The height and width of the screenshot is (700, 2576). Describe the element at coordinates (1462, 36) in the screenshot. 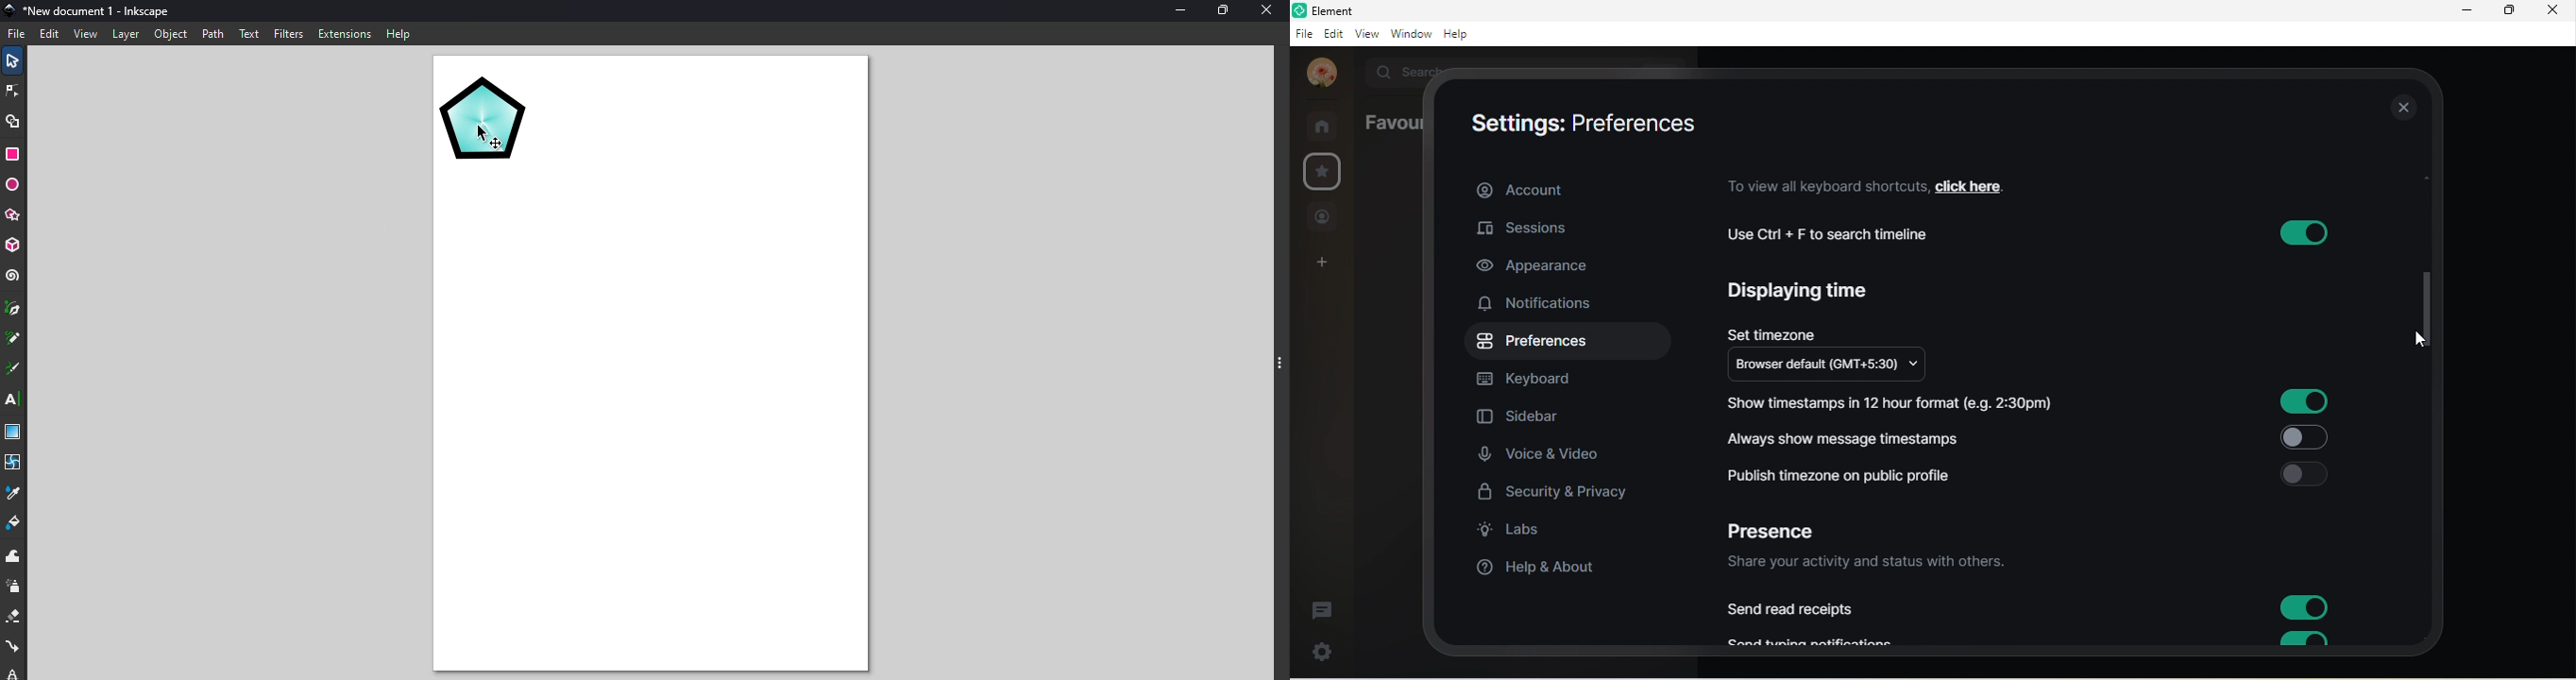

I see `help` at that location.